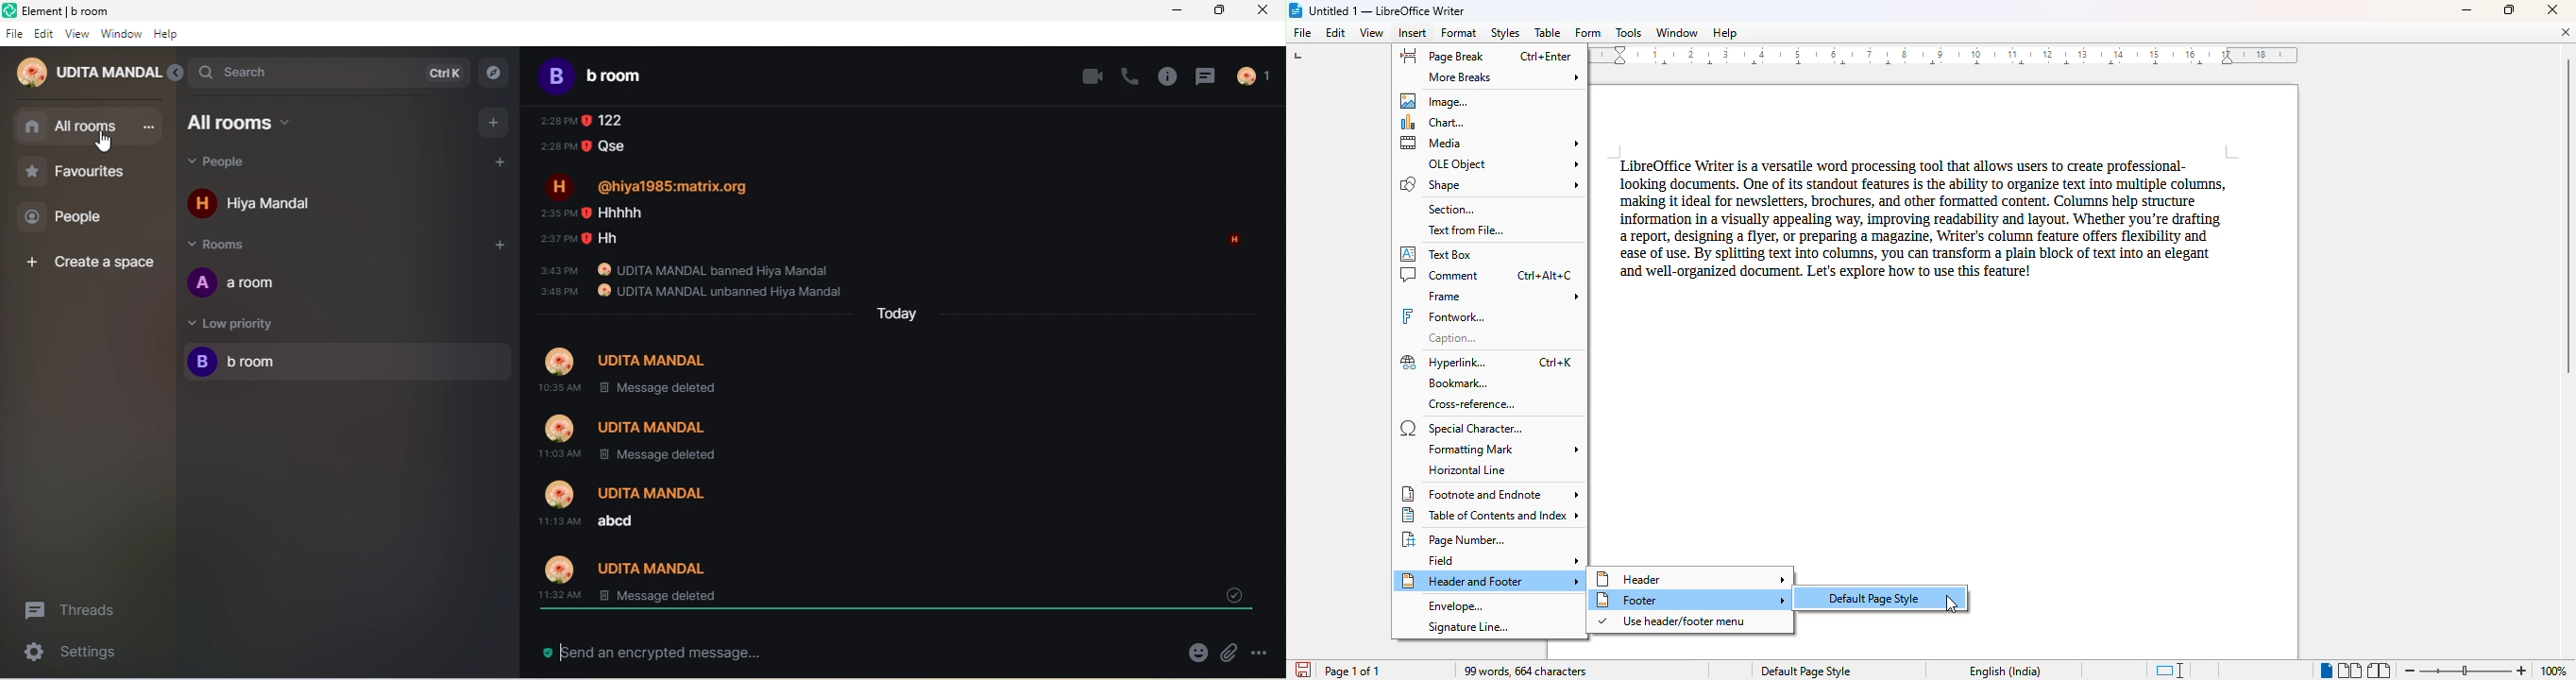 The image size is (2576, 700). Describe the element at coordinates (1336, 33) in the screenshot. I see `edit` at that location.